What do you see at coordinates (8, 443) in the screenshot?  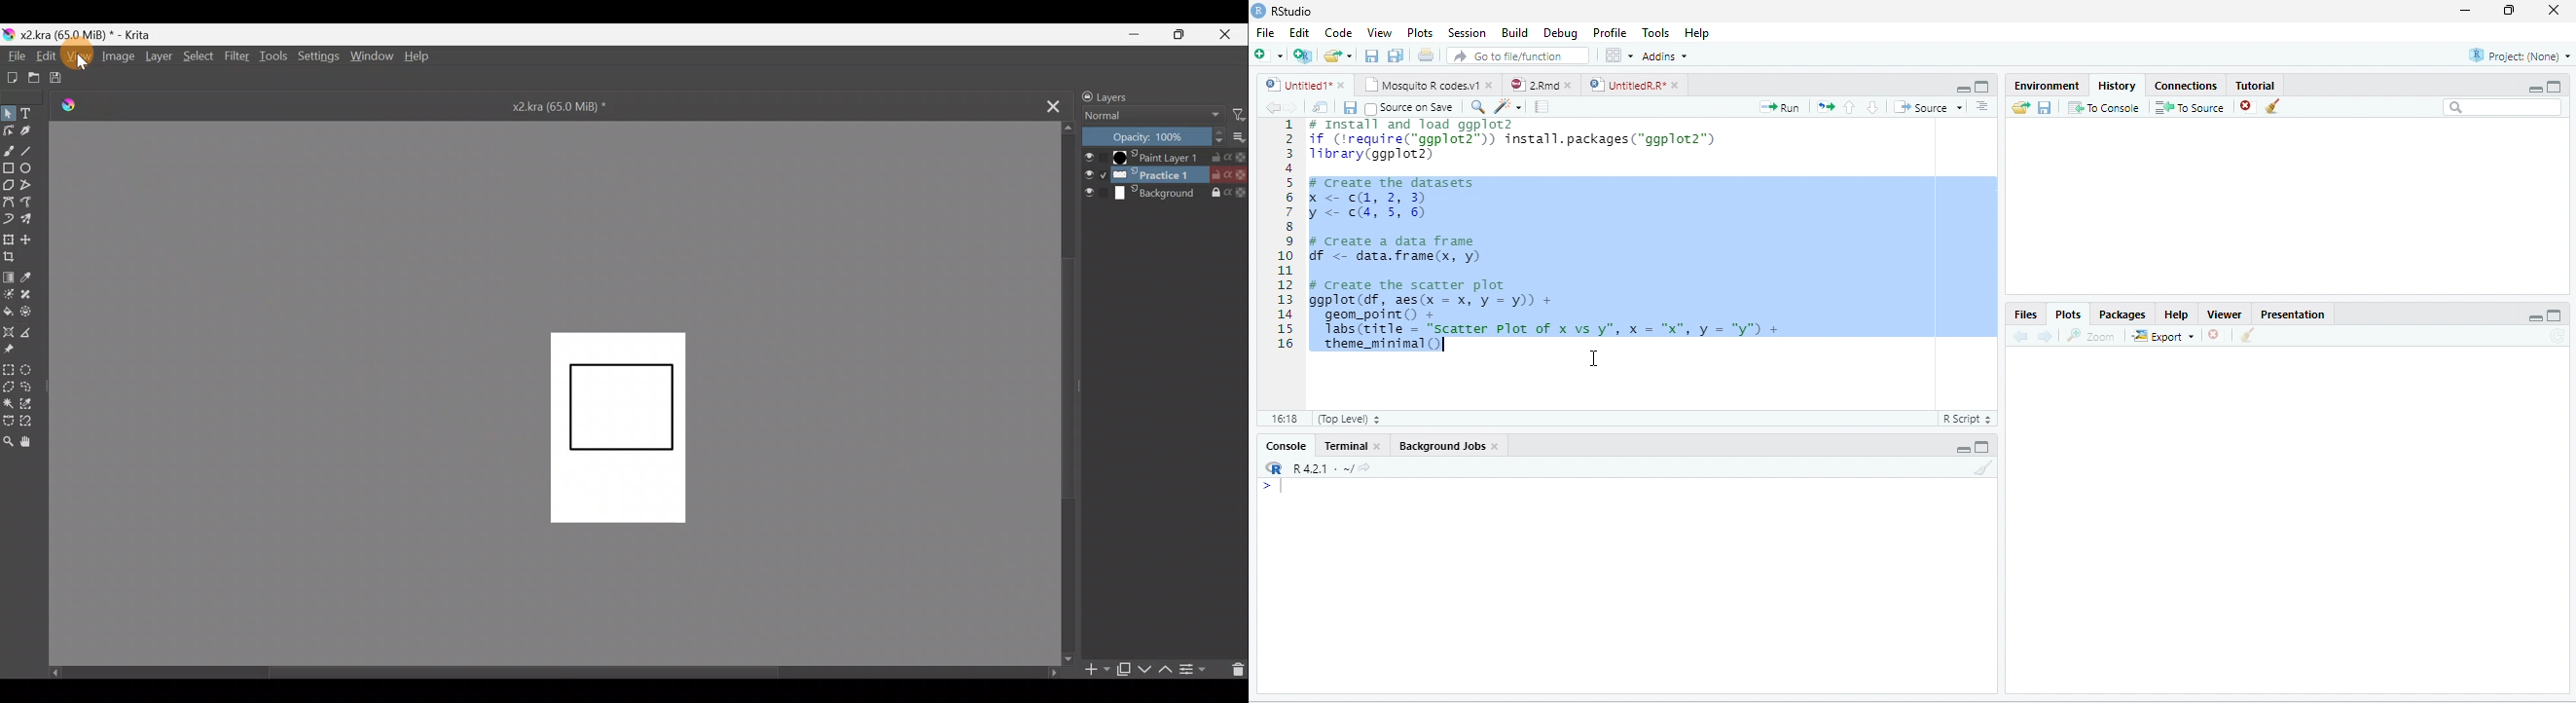 I see `Zoom tool` at bounding box center [8, 443].